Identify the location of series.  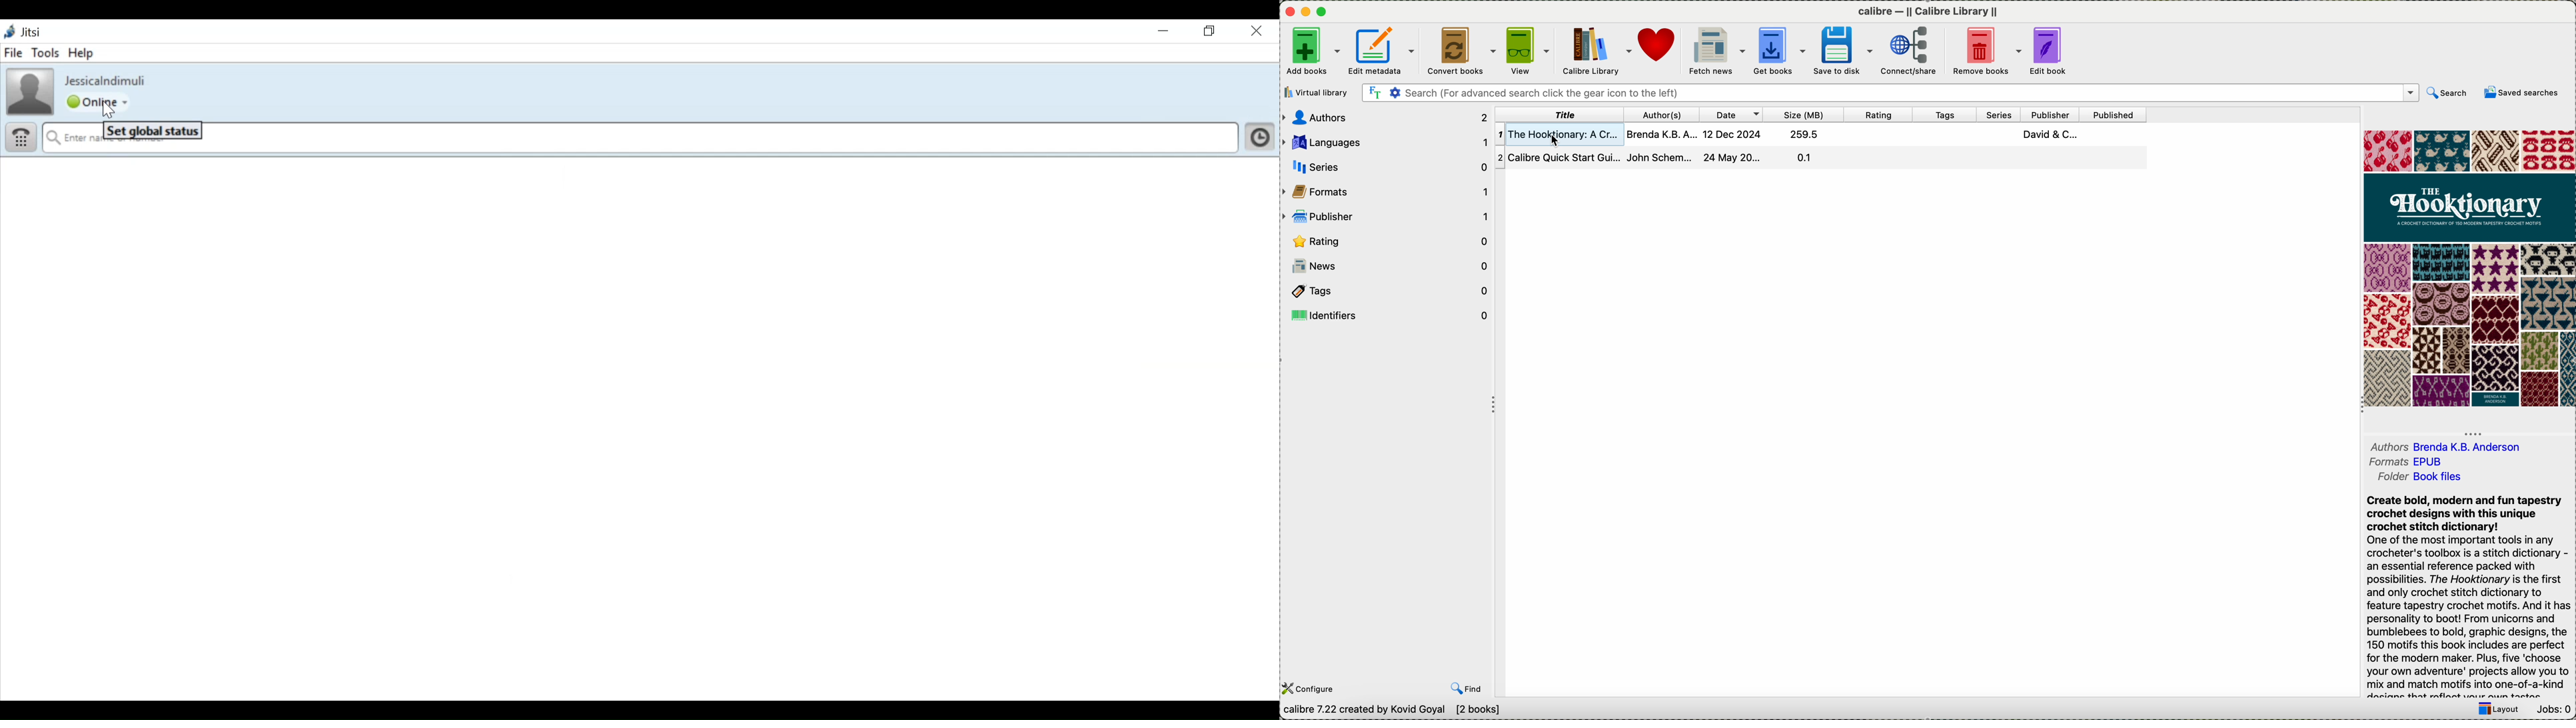
(1386, 165).